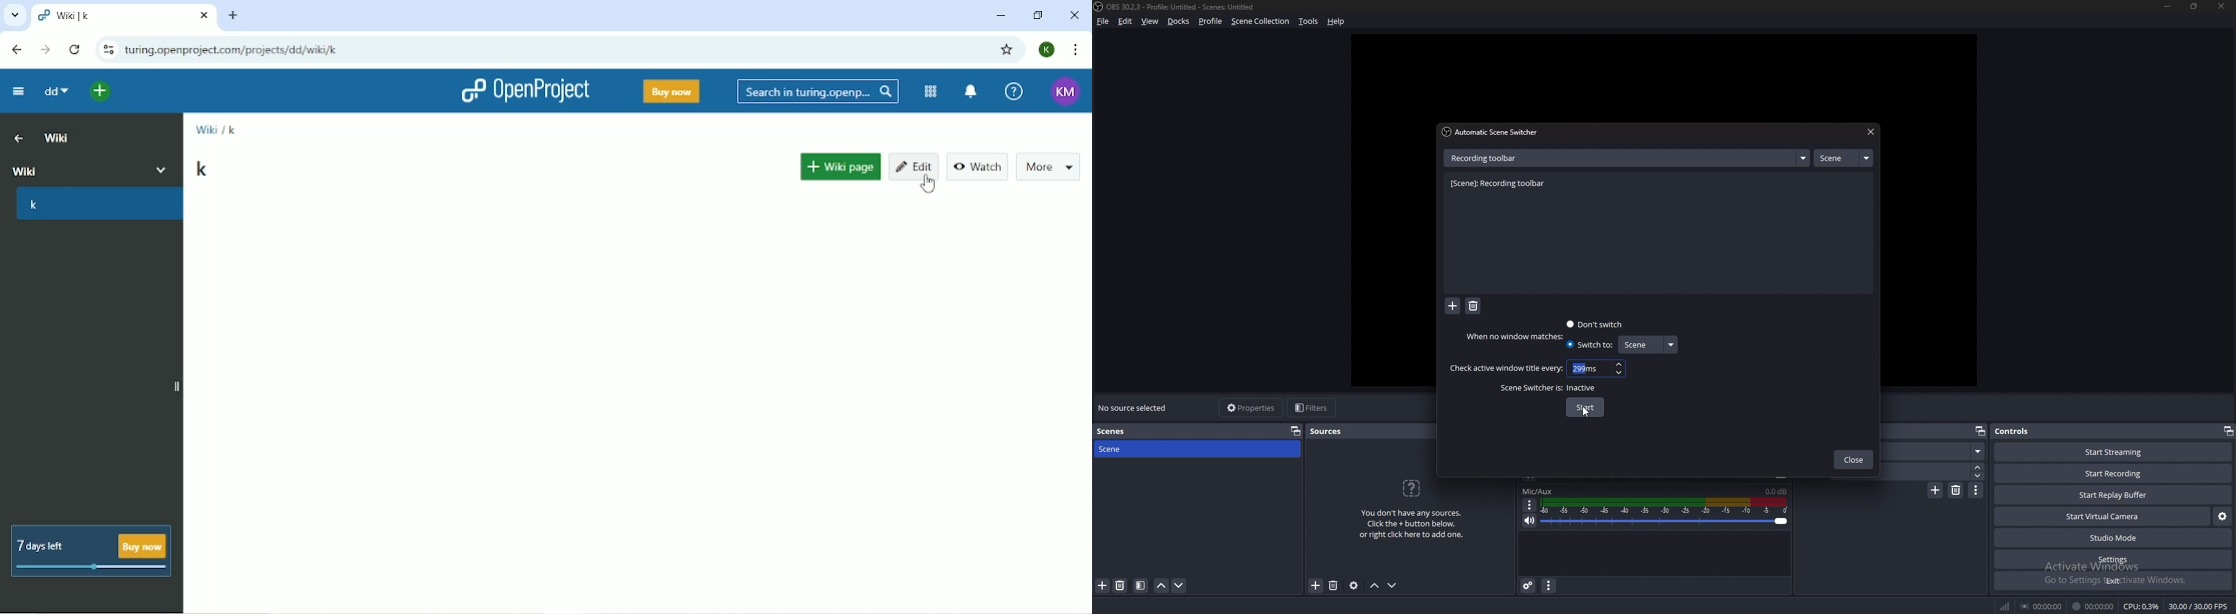 This screenshot has height=616, width=2240. I want to click on file, so click(1104, 21).